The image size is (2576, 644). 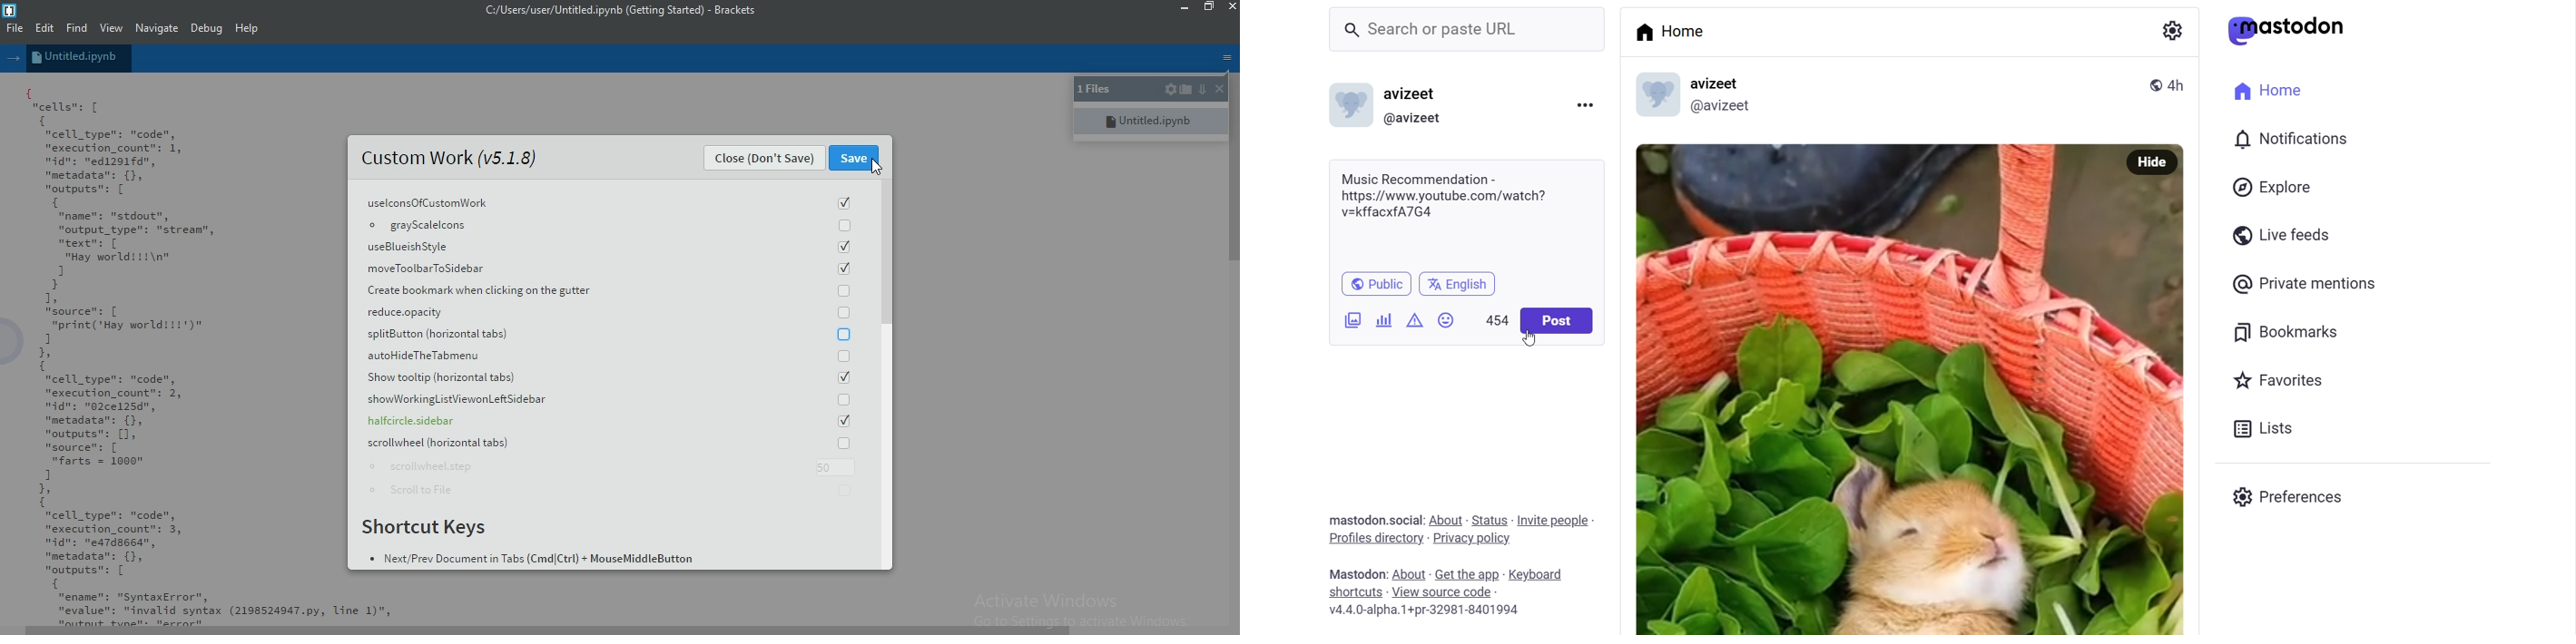 What do you see at coordinates (2151, 161) in the screenshot?
I see `Hide ` at bounding box center [2151, 161].